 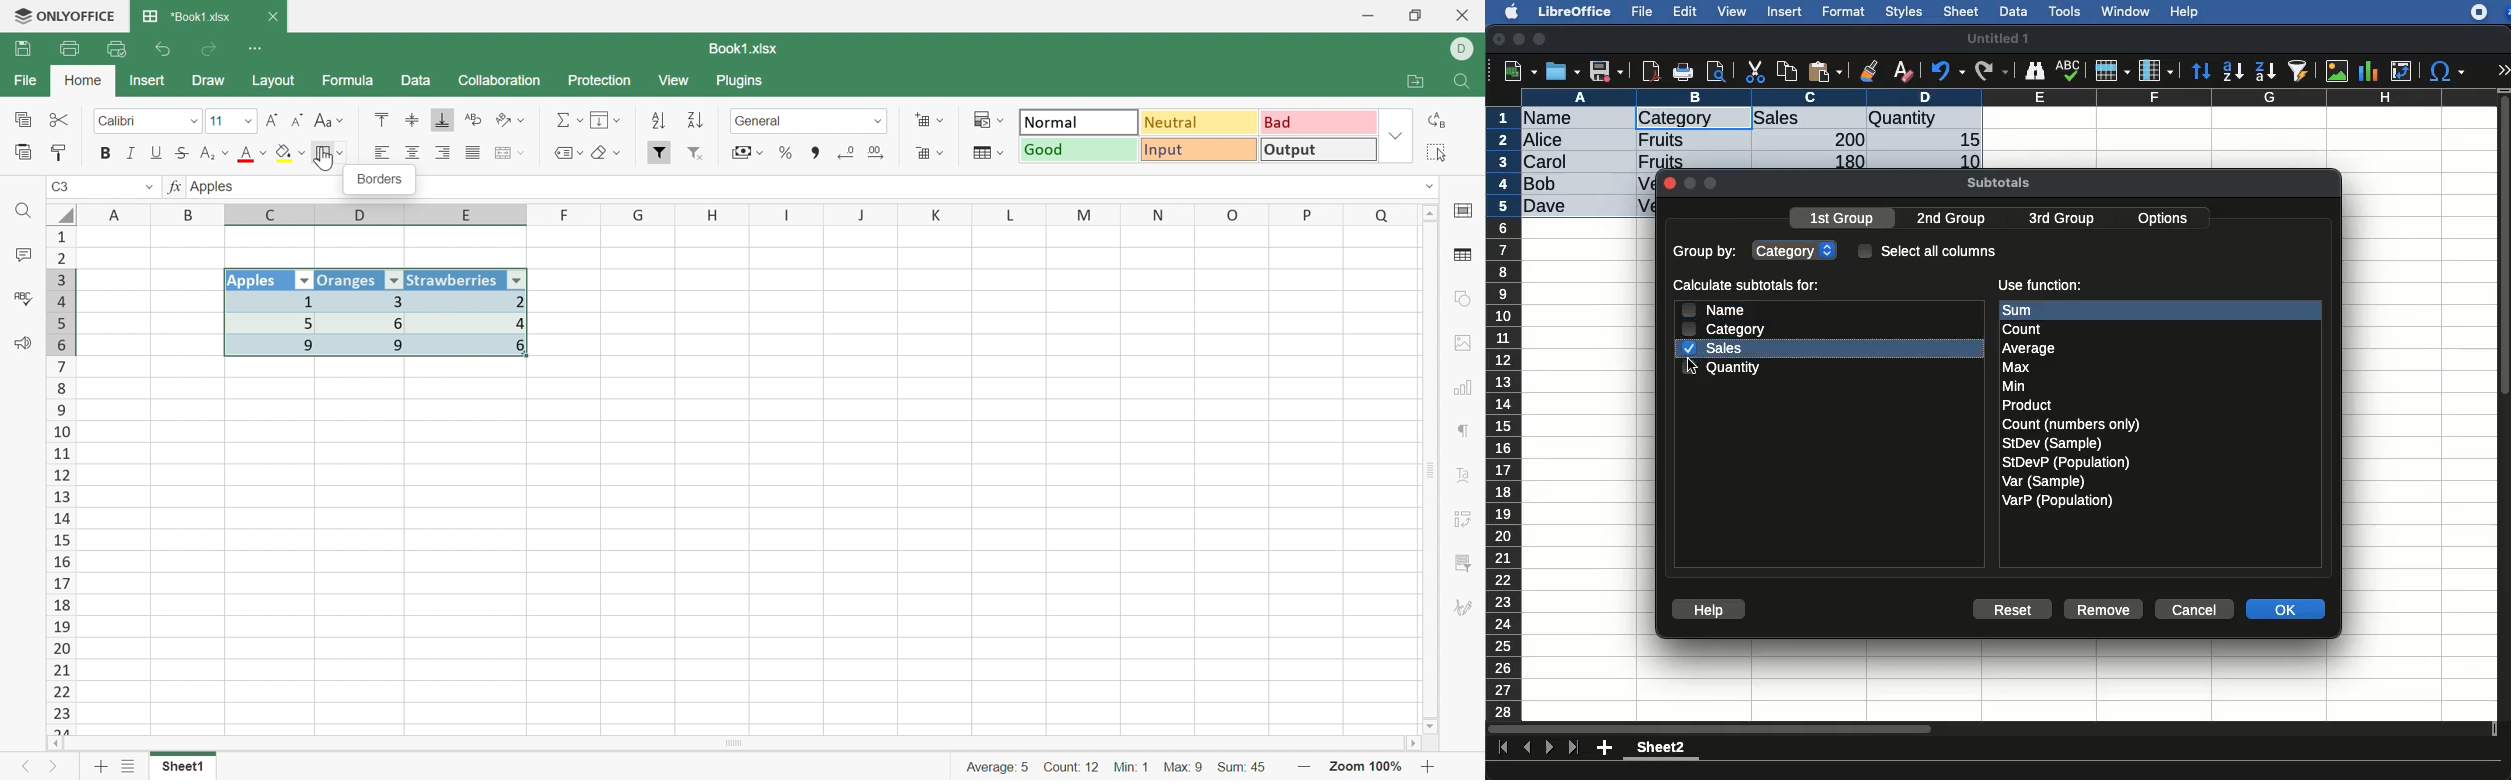 I want to click on next sheet, so click(x=1547, y=749).